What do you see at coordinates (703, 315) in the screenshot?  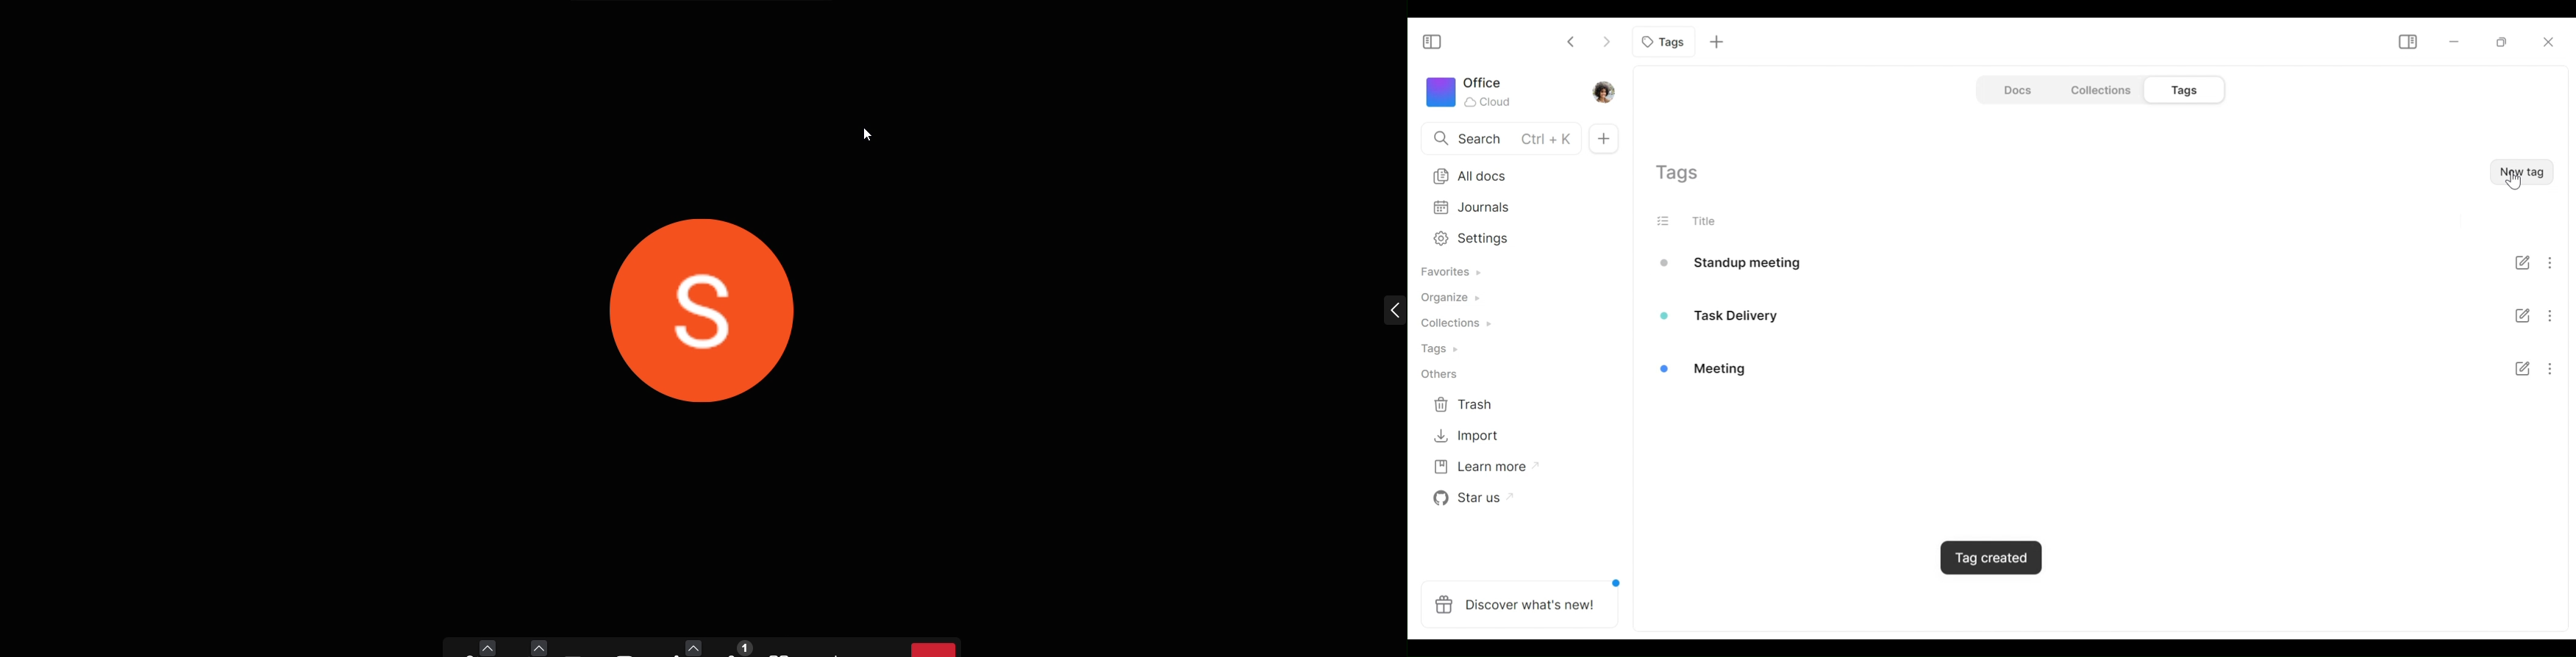 I see `display picture` at bounding box center [703, 315].